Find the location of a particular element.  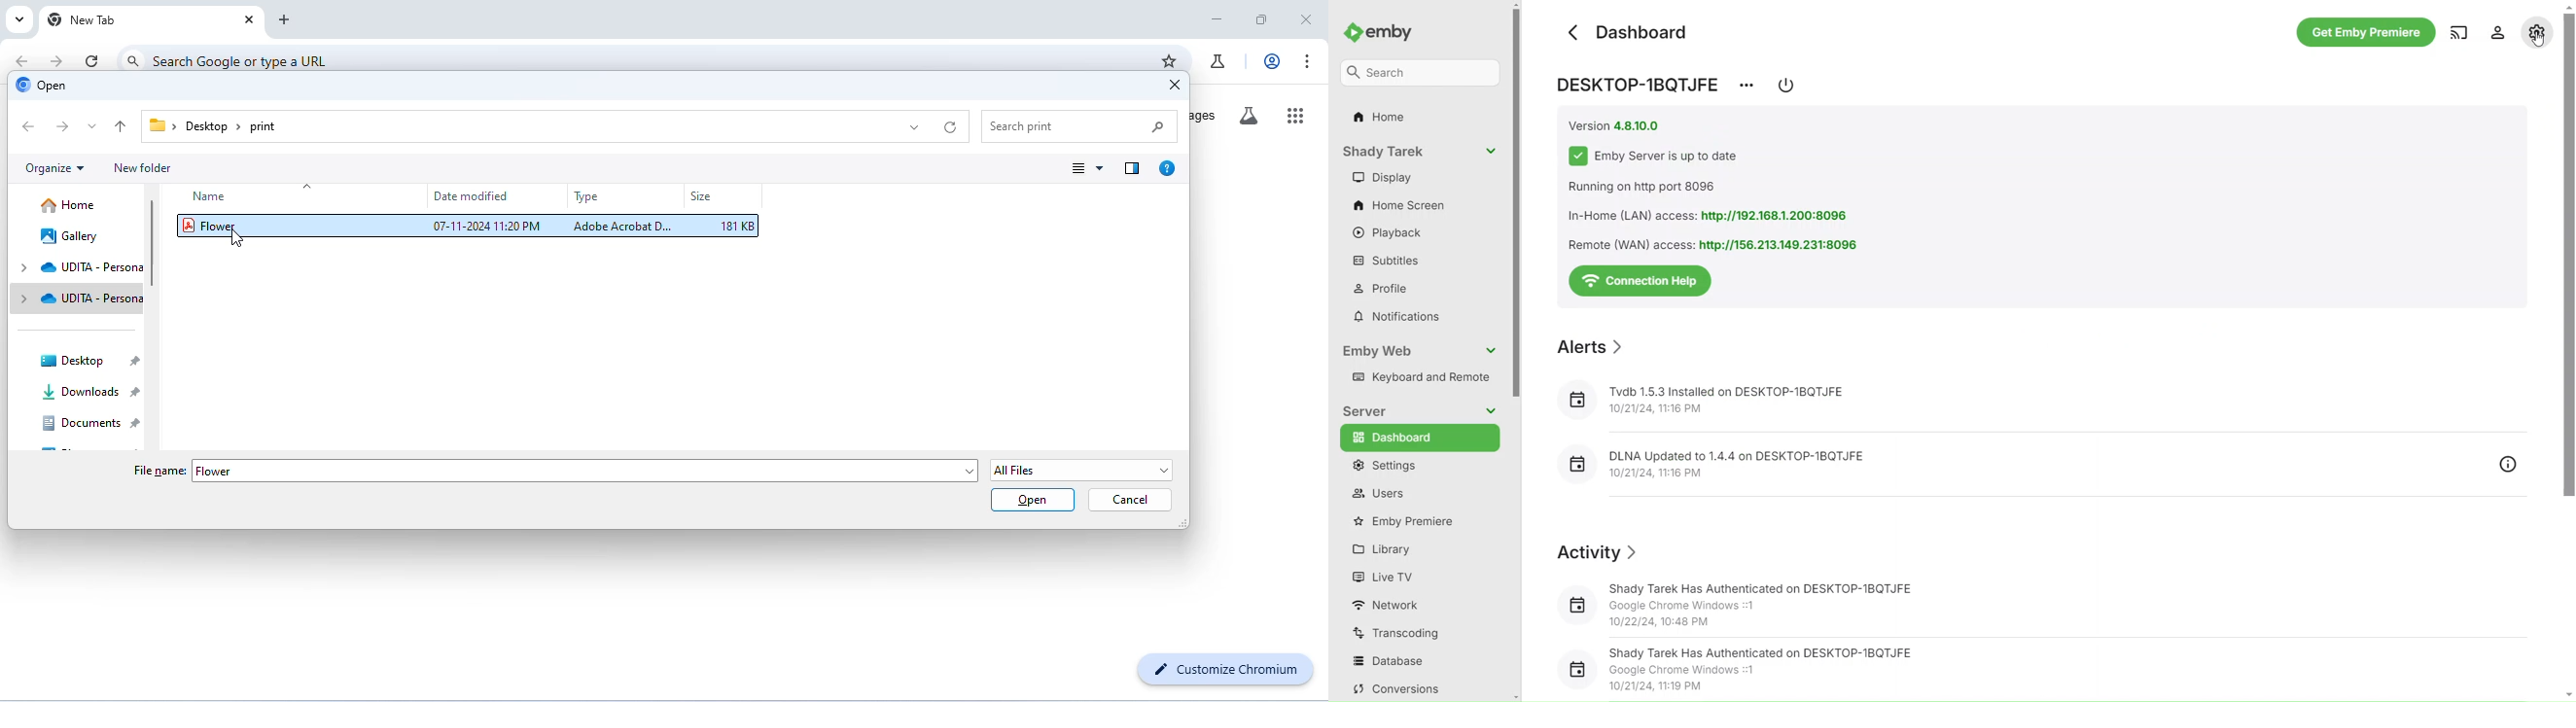

file path is located at coordinates (216, 126).